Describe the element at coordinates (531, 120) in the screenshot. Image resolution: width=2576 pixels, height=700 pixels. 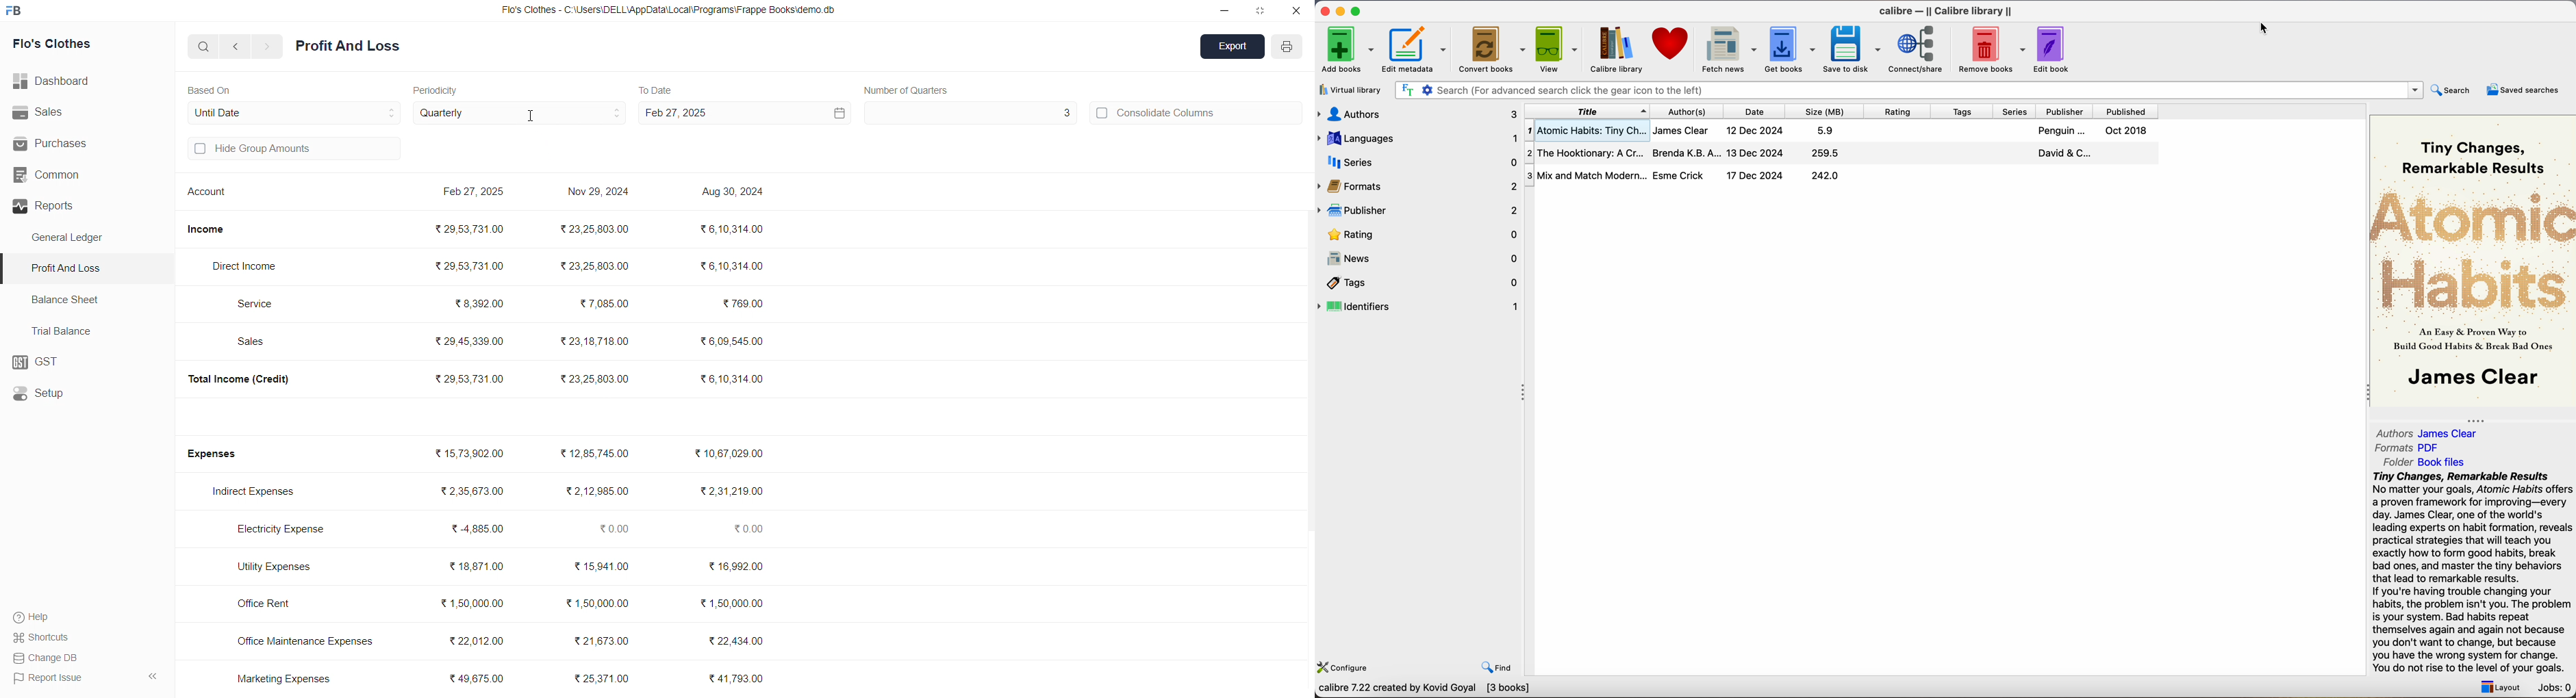
I see `cursor` at that location.